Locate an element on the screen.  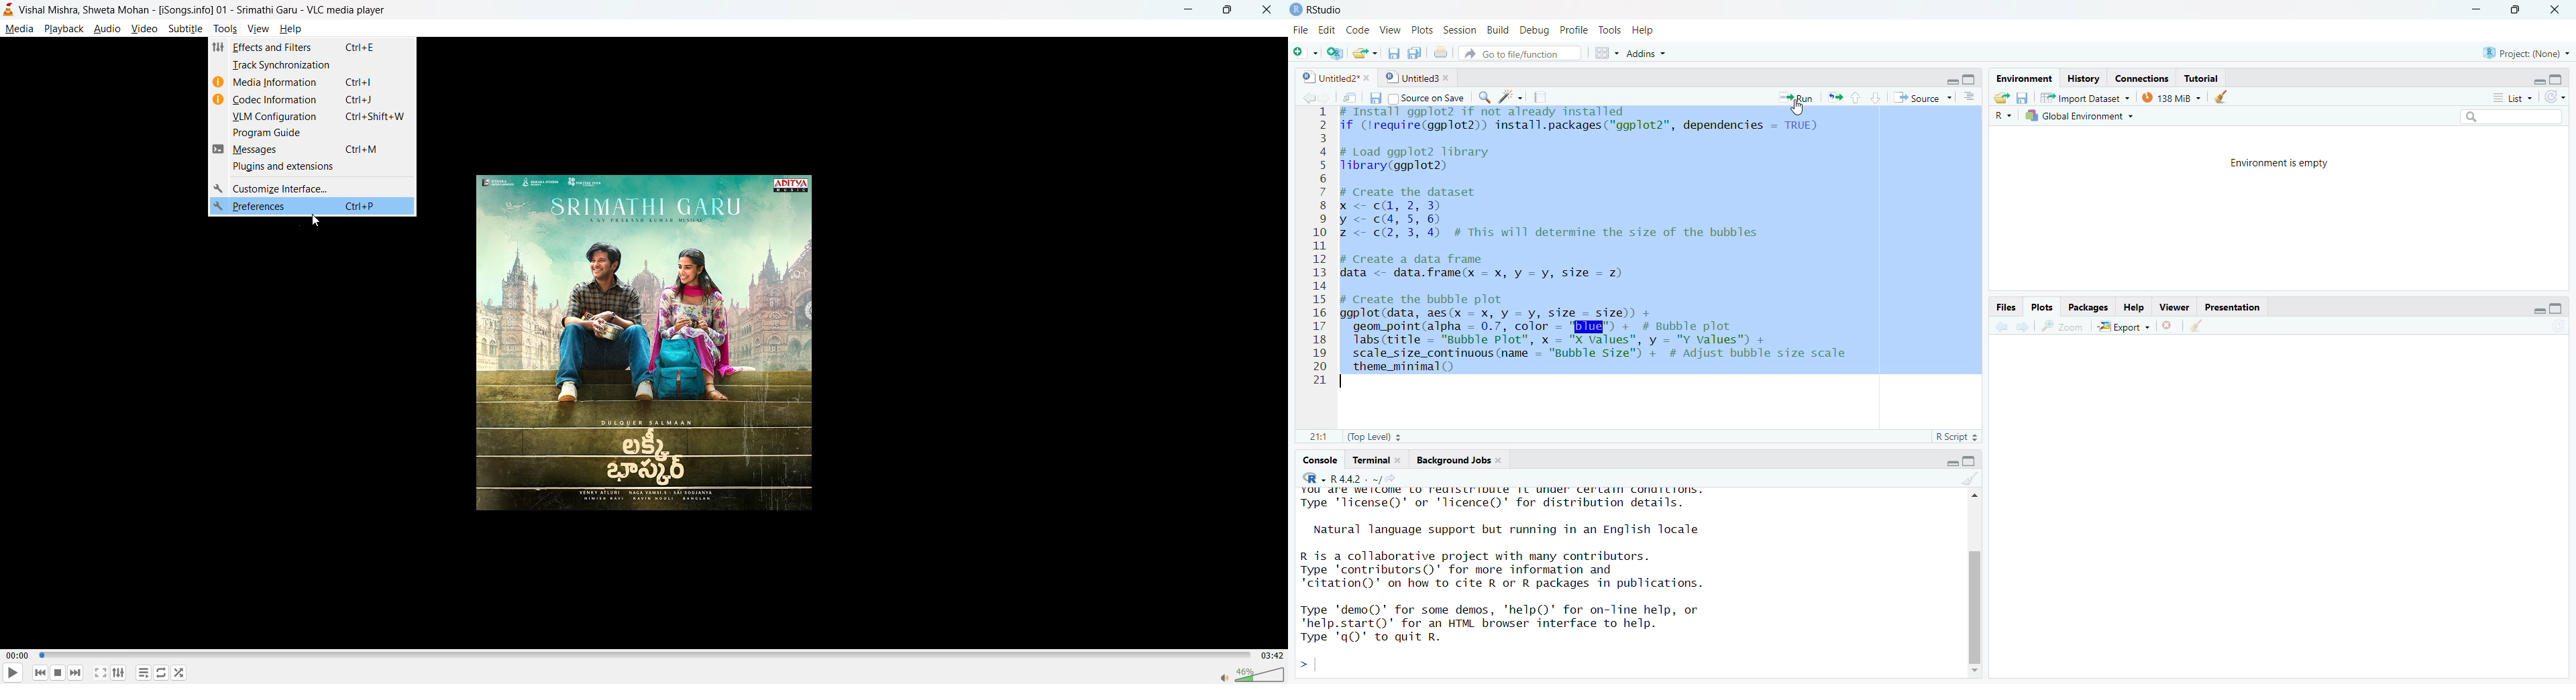
code tools is located at coordinates (1509, 97).